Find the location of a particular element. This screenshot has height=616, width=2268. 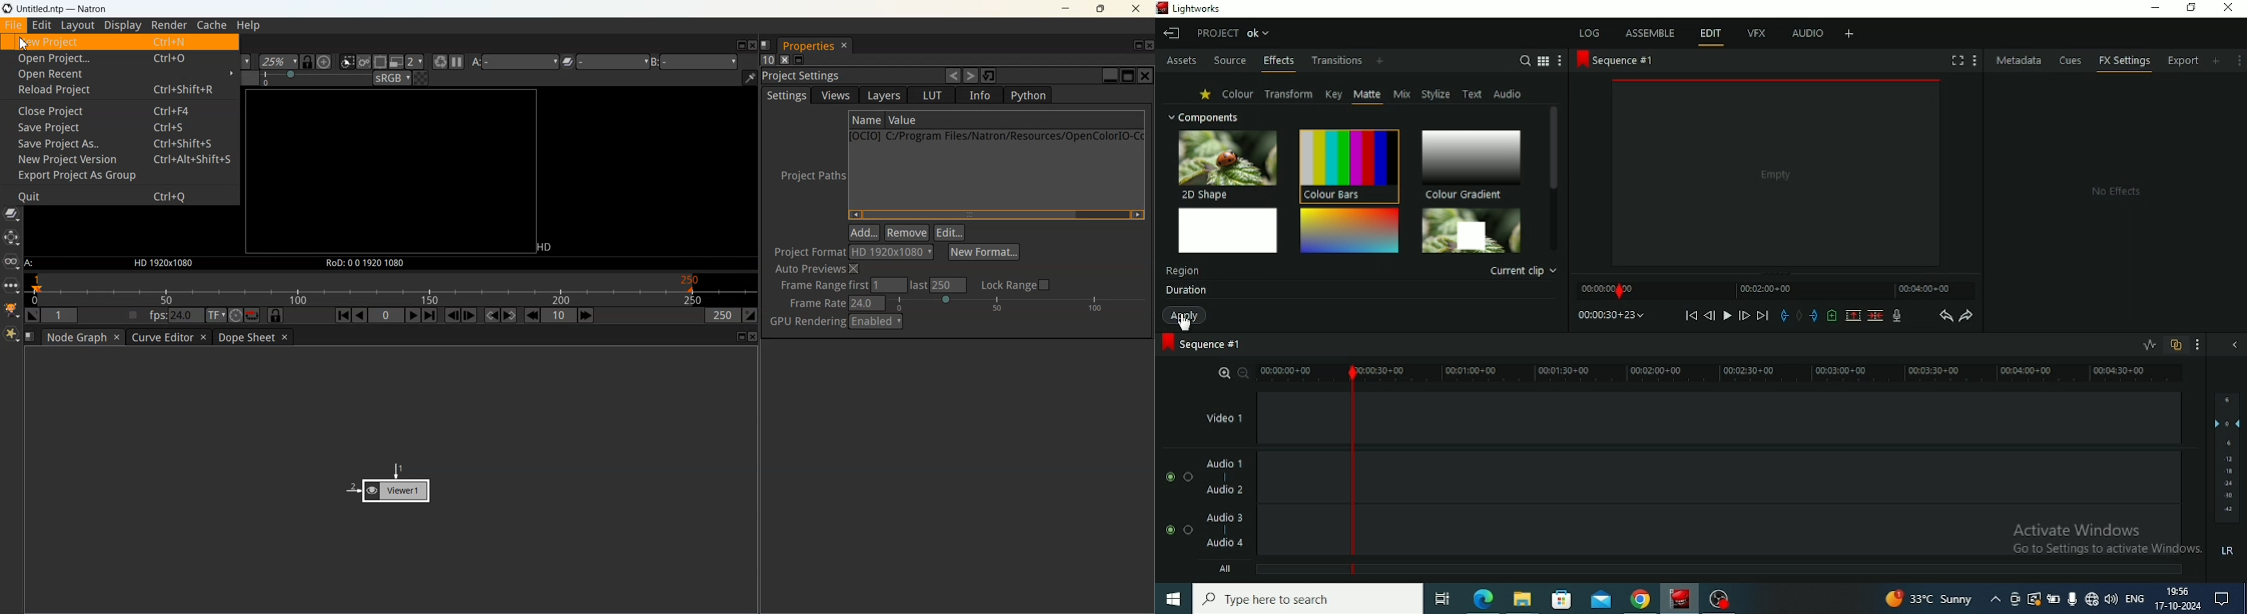

App is located at coordinates (1721, 598).